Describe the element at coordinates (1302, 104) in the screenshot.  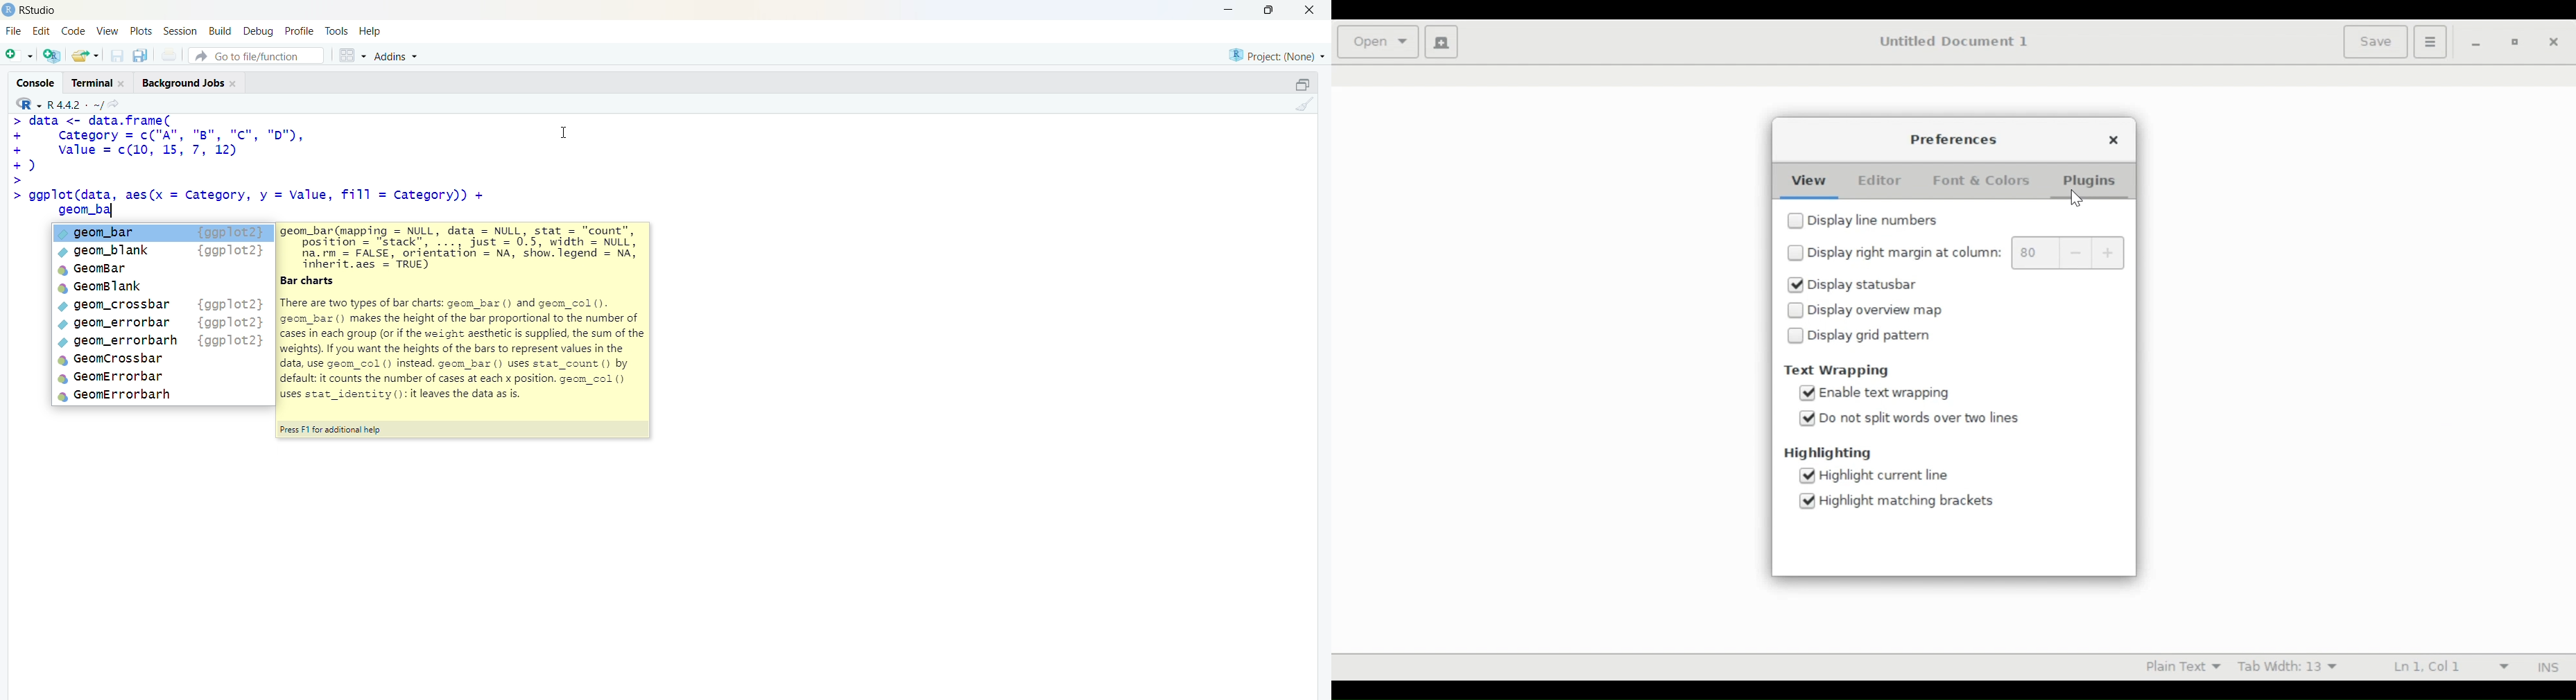
I see `clear console` at that location.